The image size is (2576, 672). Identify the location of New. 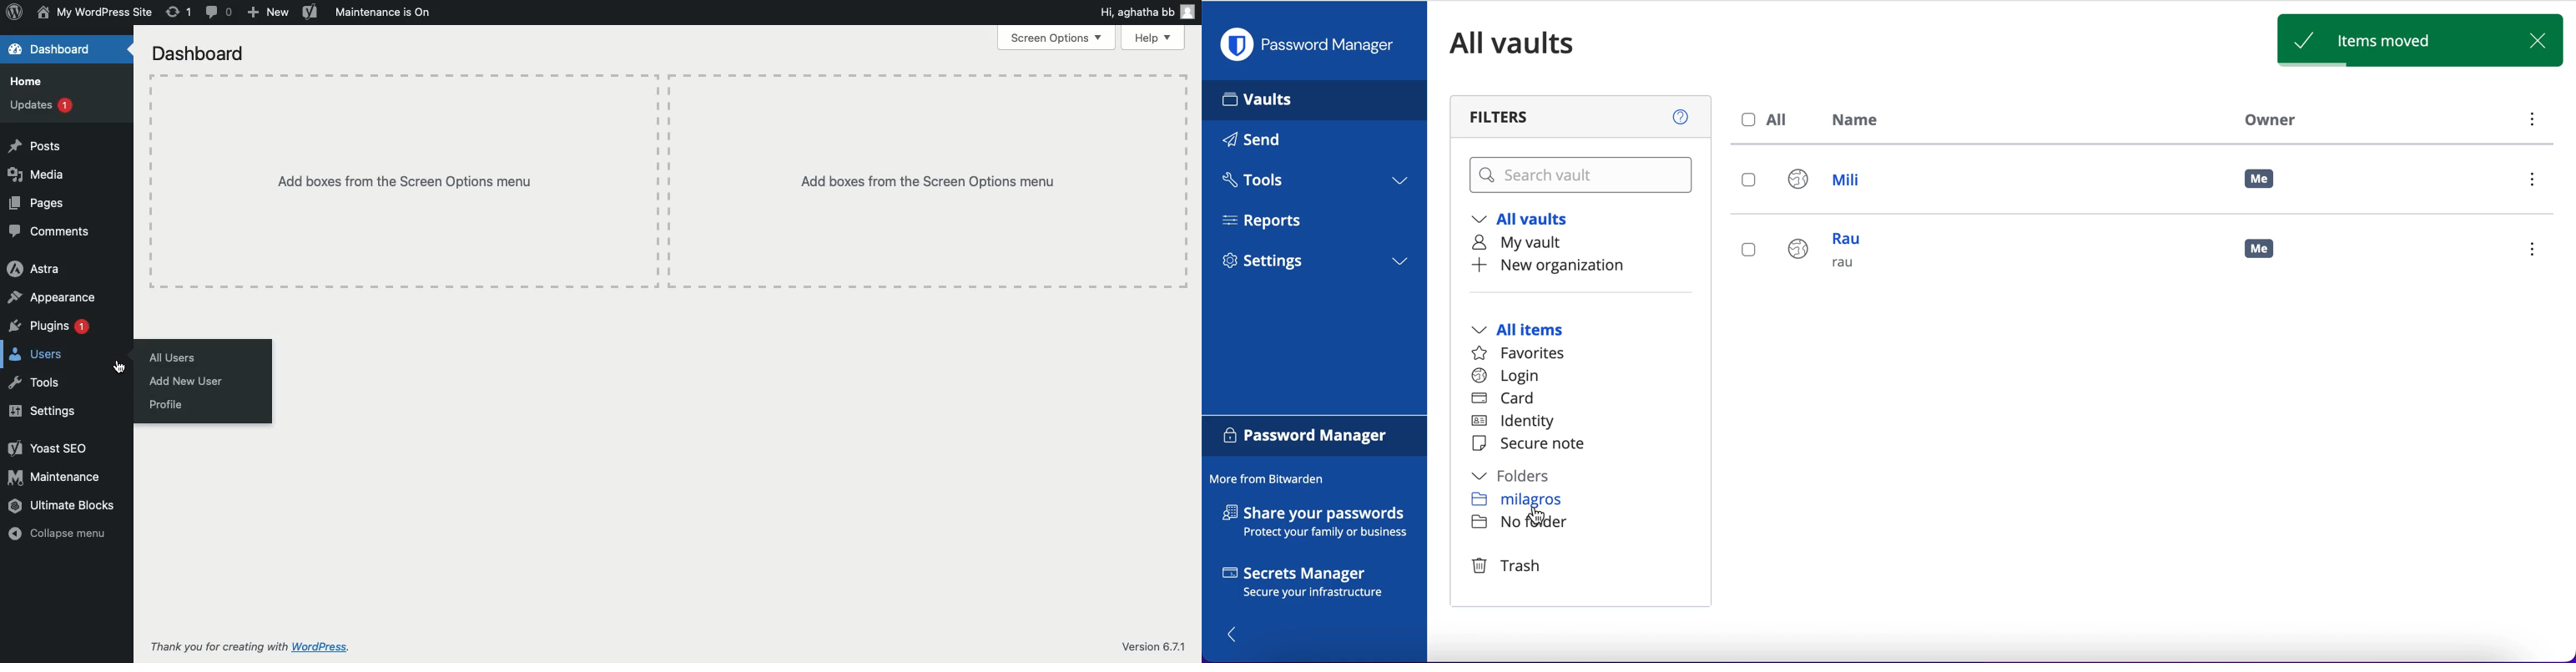
(269, 13).